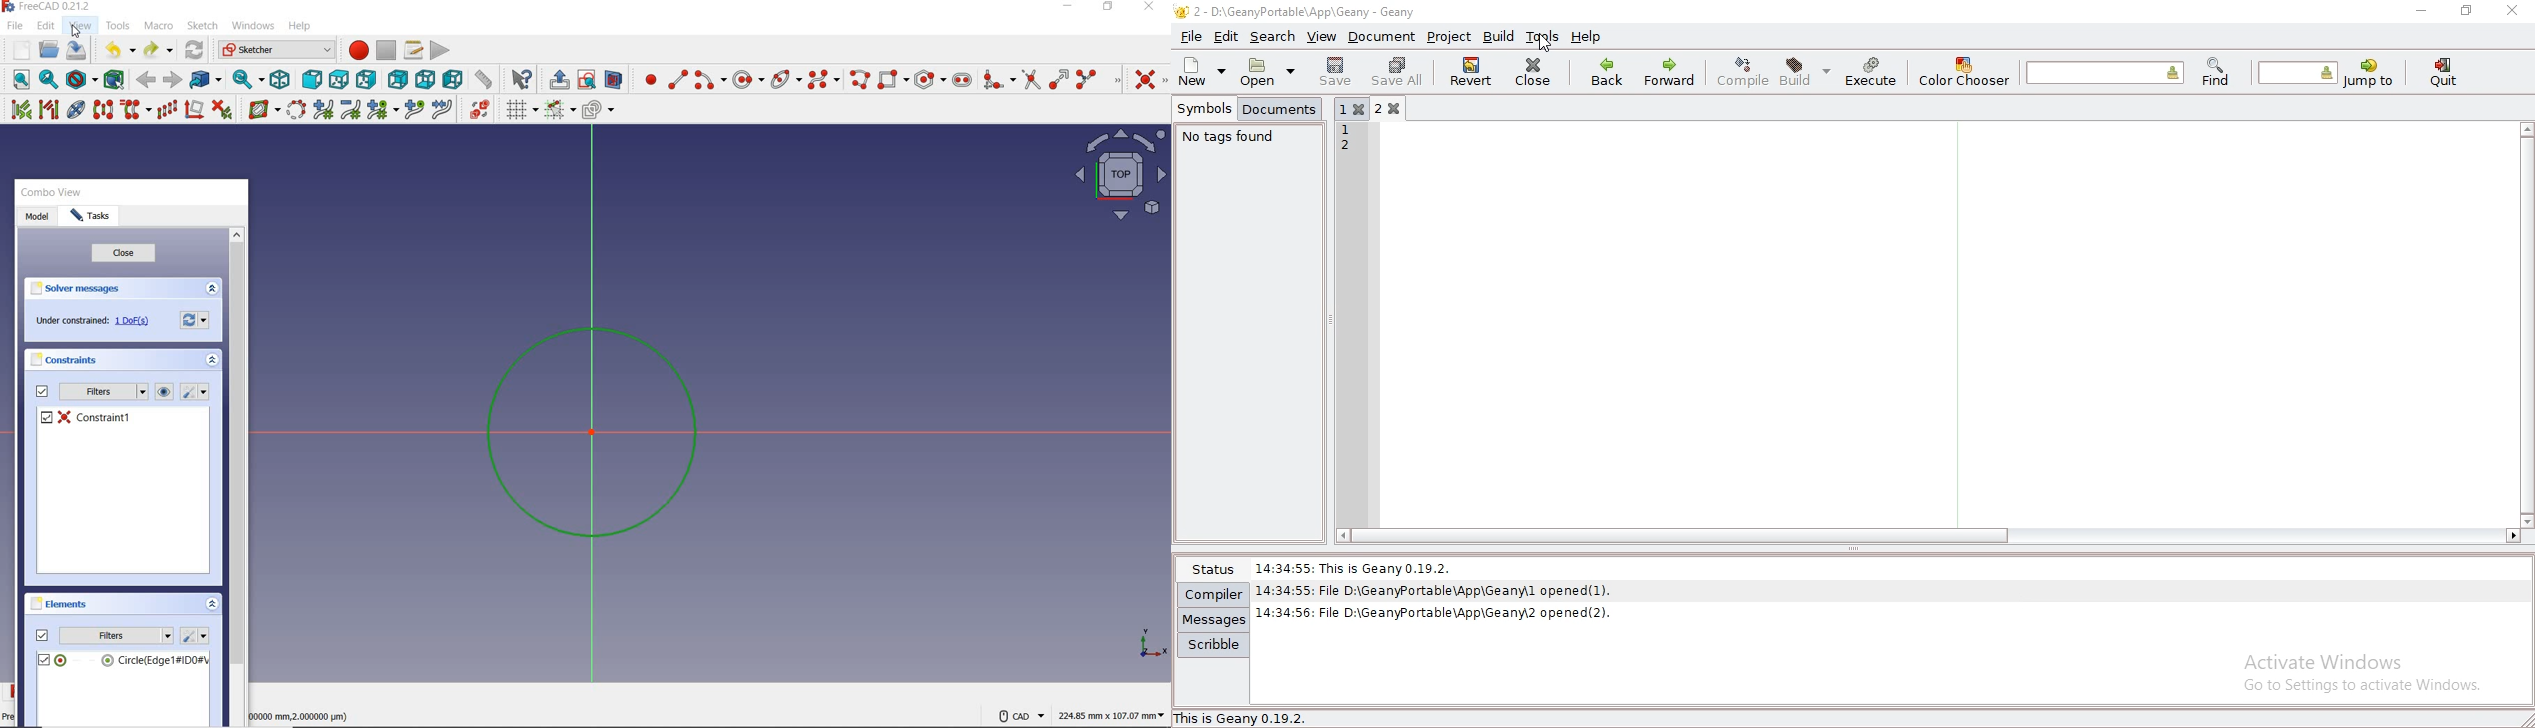  Describe the element at coordinates (239, 448) in the screenshot. I see `scrollbar` at that location.